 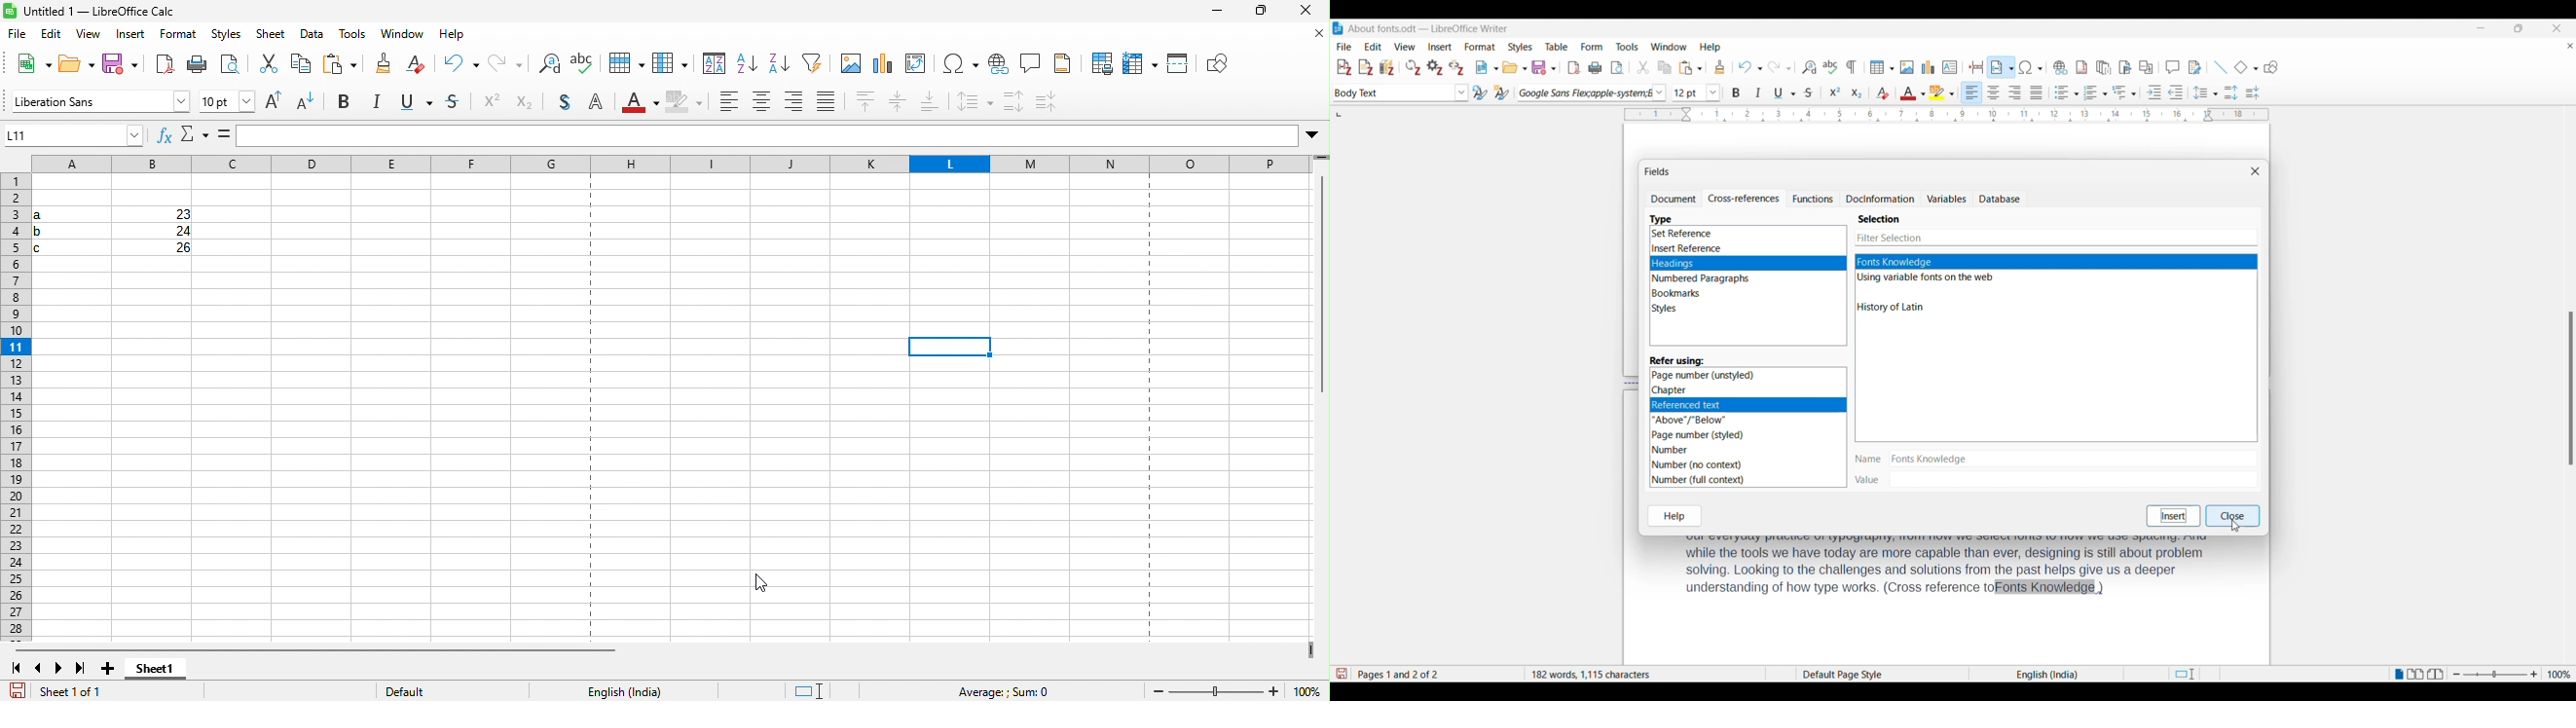 What do you see at coordinates (1012, 101) in the screenshot?
I see `increase paragraph spacing` at bounding box center [1012, 101].